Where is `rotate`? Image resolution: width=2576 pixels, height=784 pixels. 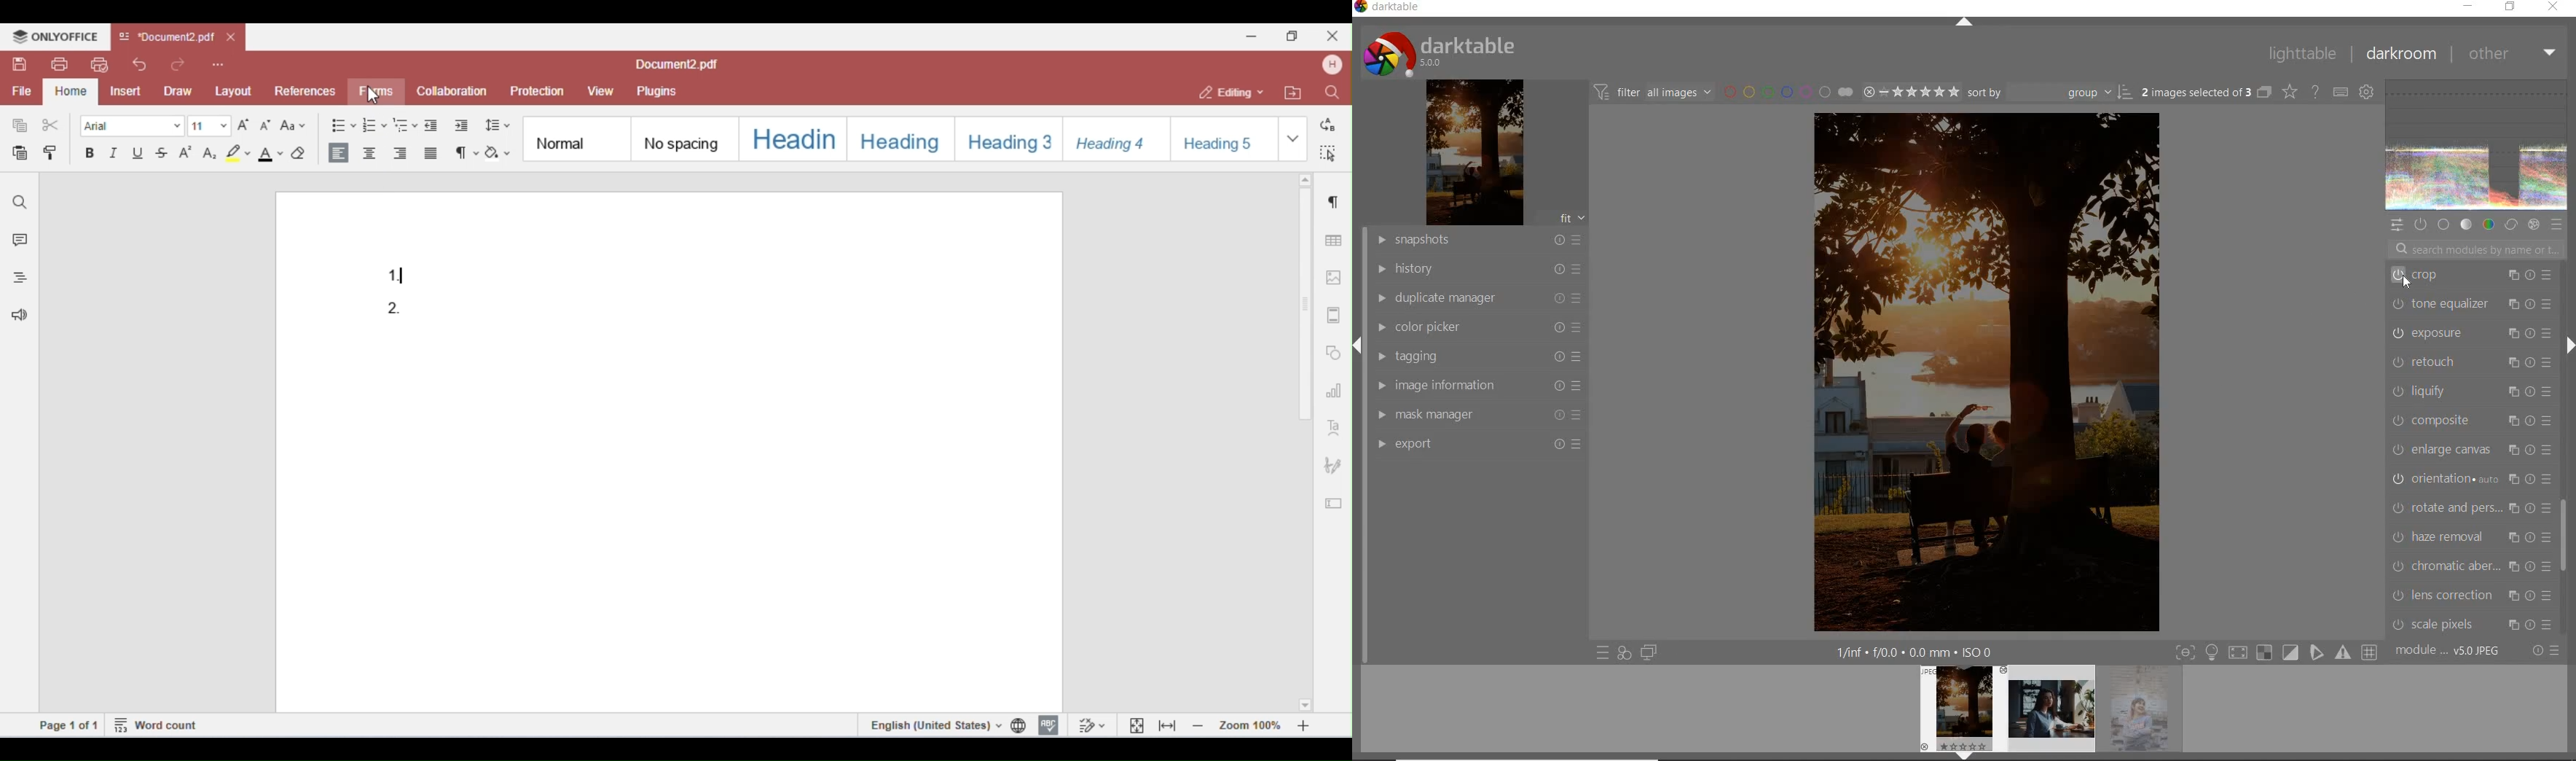 rotate is located at coordinates (2472, 509).